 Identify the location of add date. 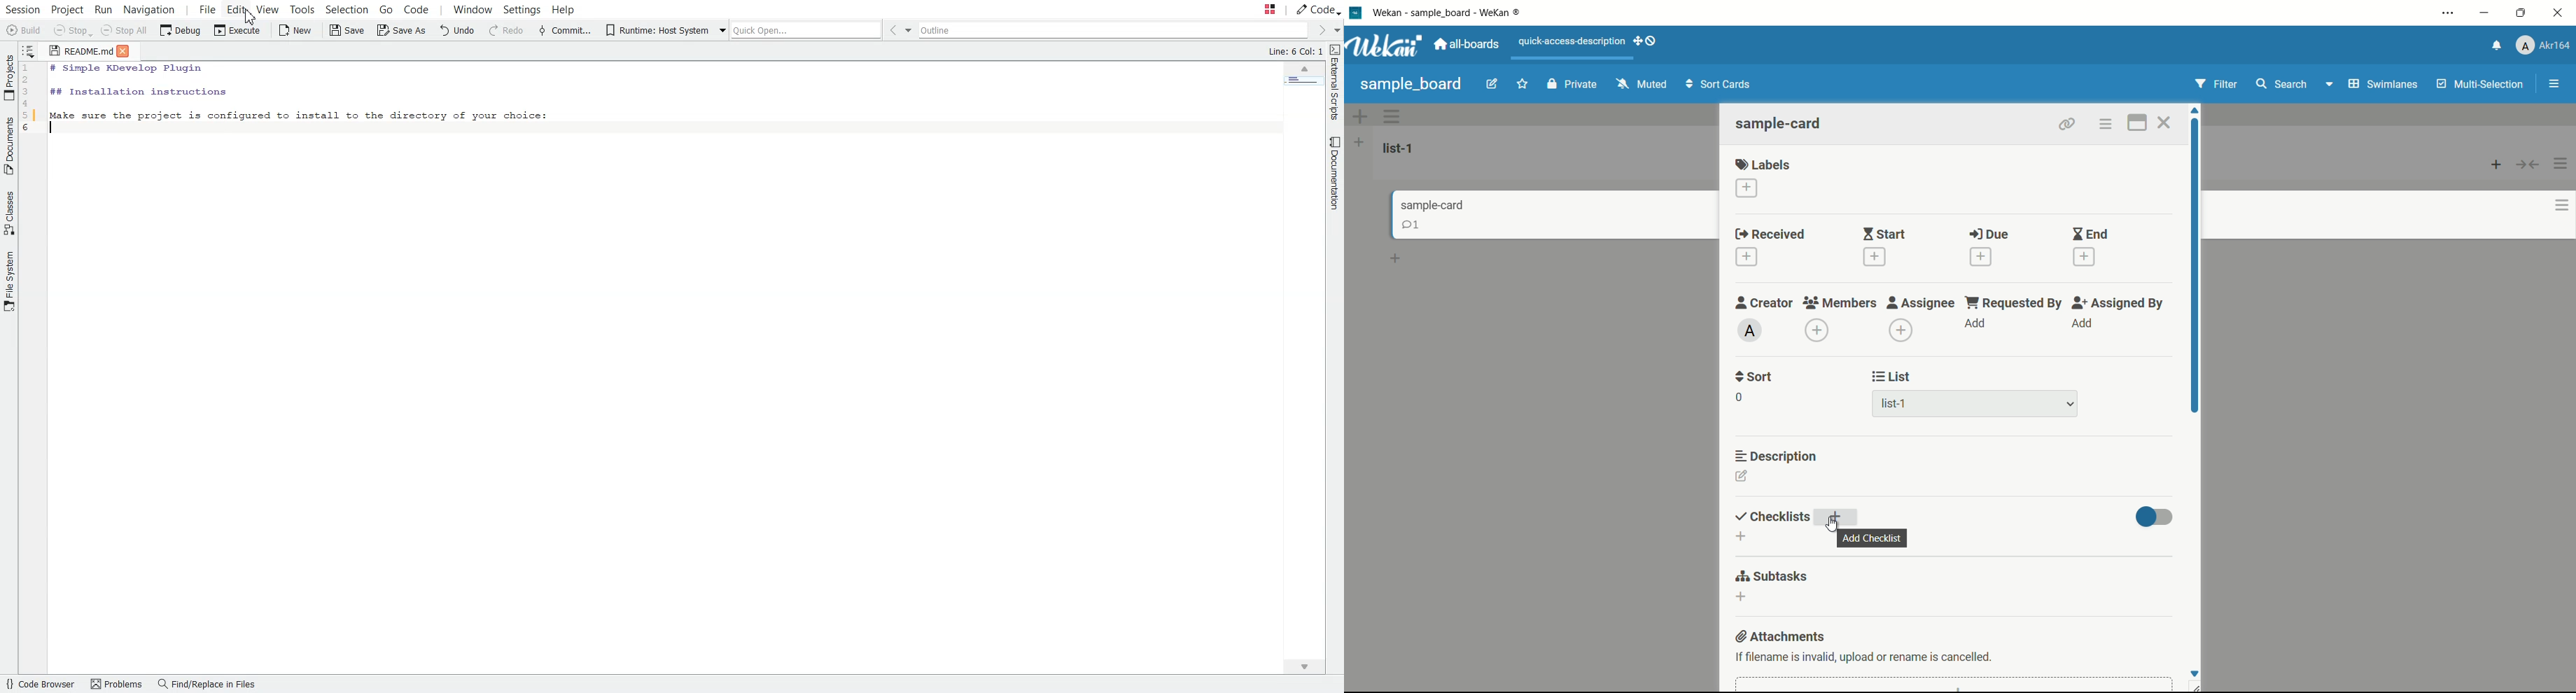
(2084, 257).